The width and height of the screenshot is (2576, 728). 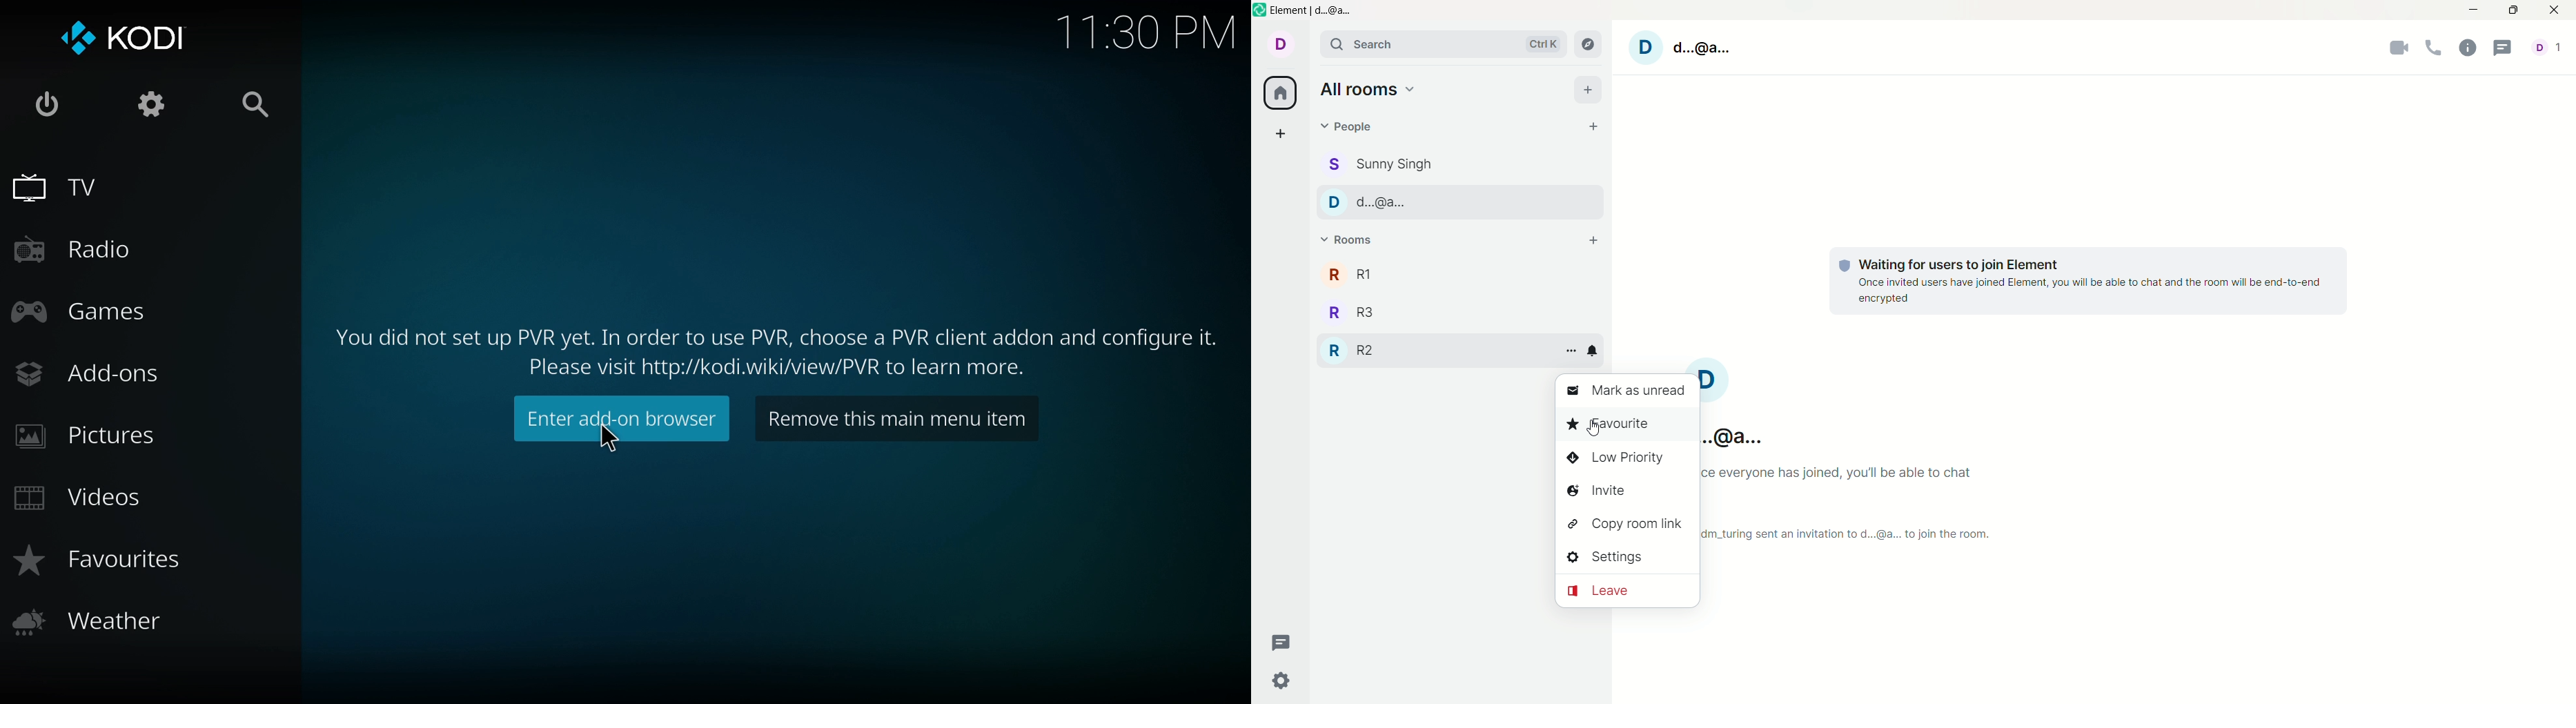 What do you see at coordinates (900, 420) in the screenshot?
I see `Remove this main menu item` at bounding box center [900, 420].